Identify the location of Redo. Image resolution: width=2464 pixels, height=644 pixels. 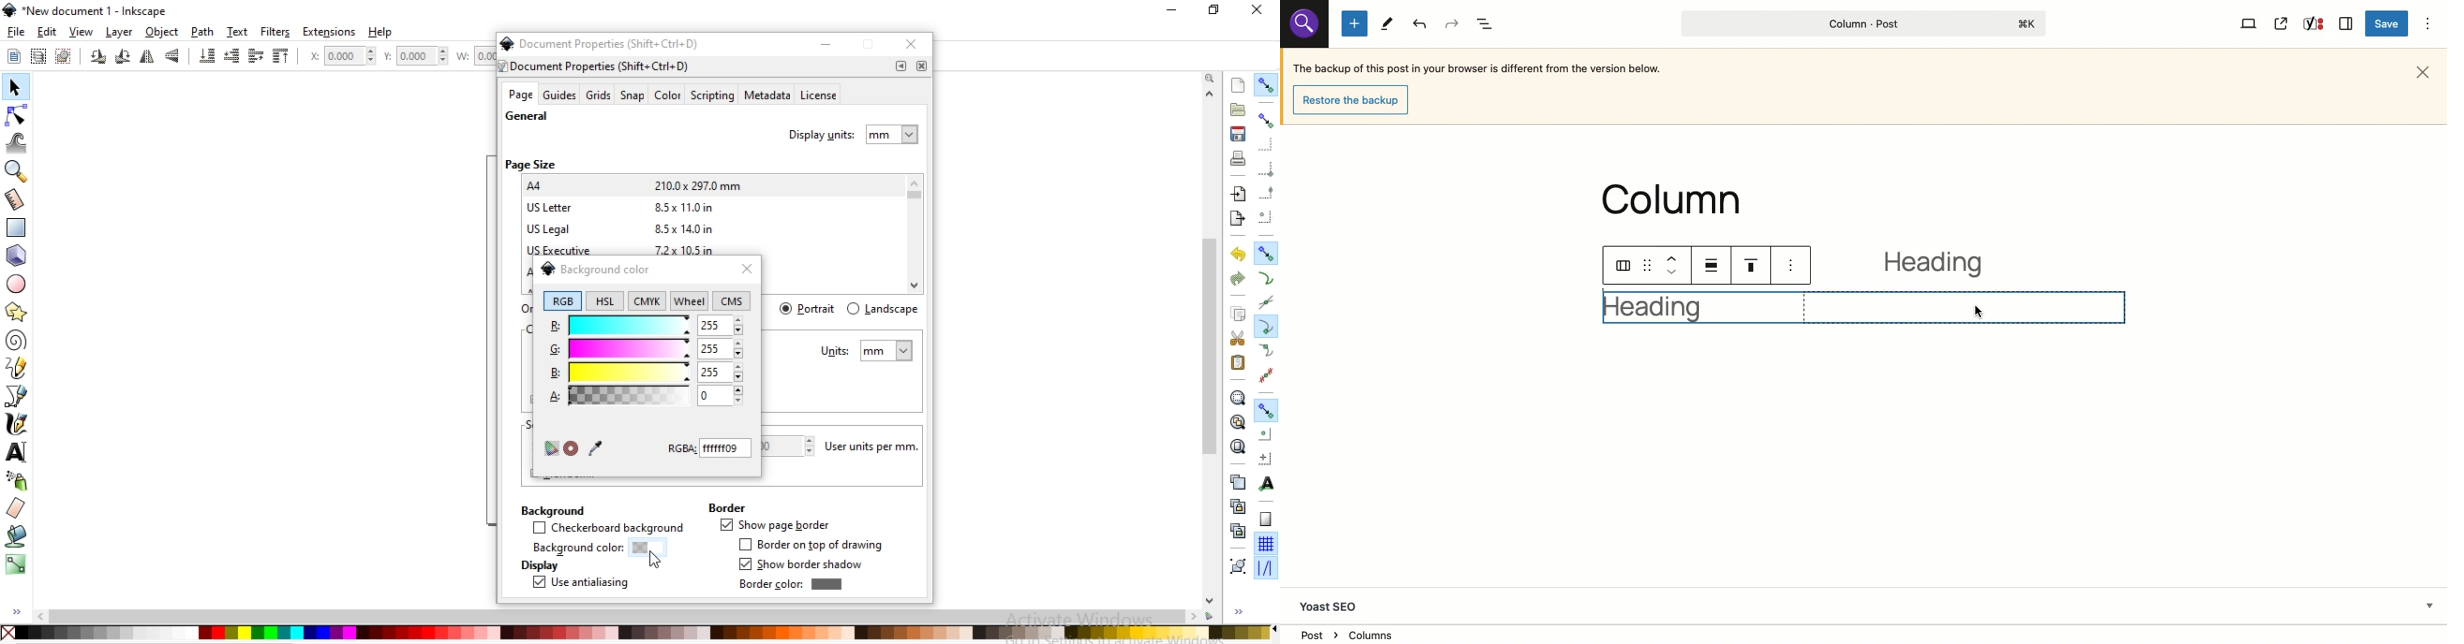
(1453, 24).